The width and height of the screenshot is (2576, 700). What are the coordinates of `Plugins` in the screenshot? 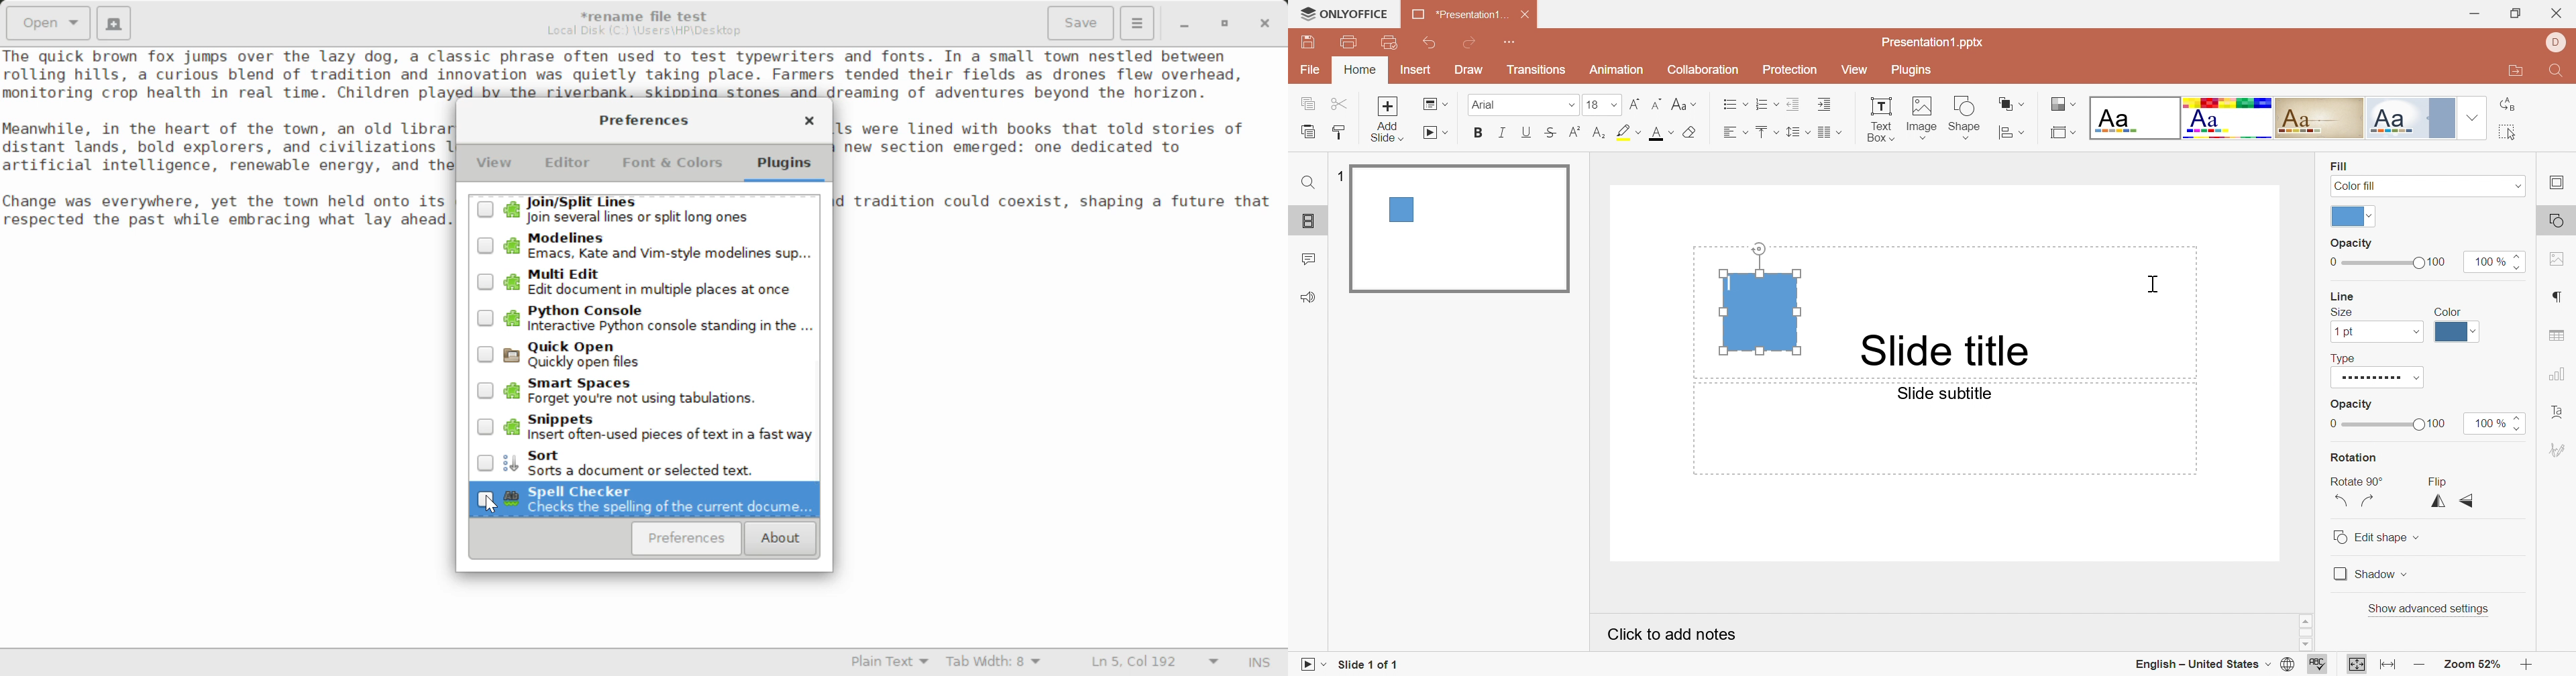 It's located at (1915, 70).